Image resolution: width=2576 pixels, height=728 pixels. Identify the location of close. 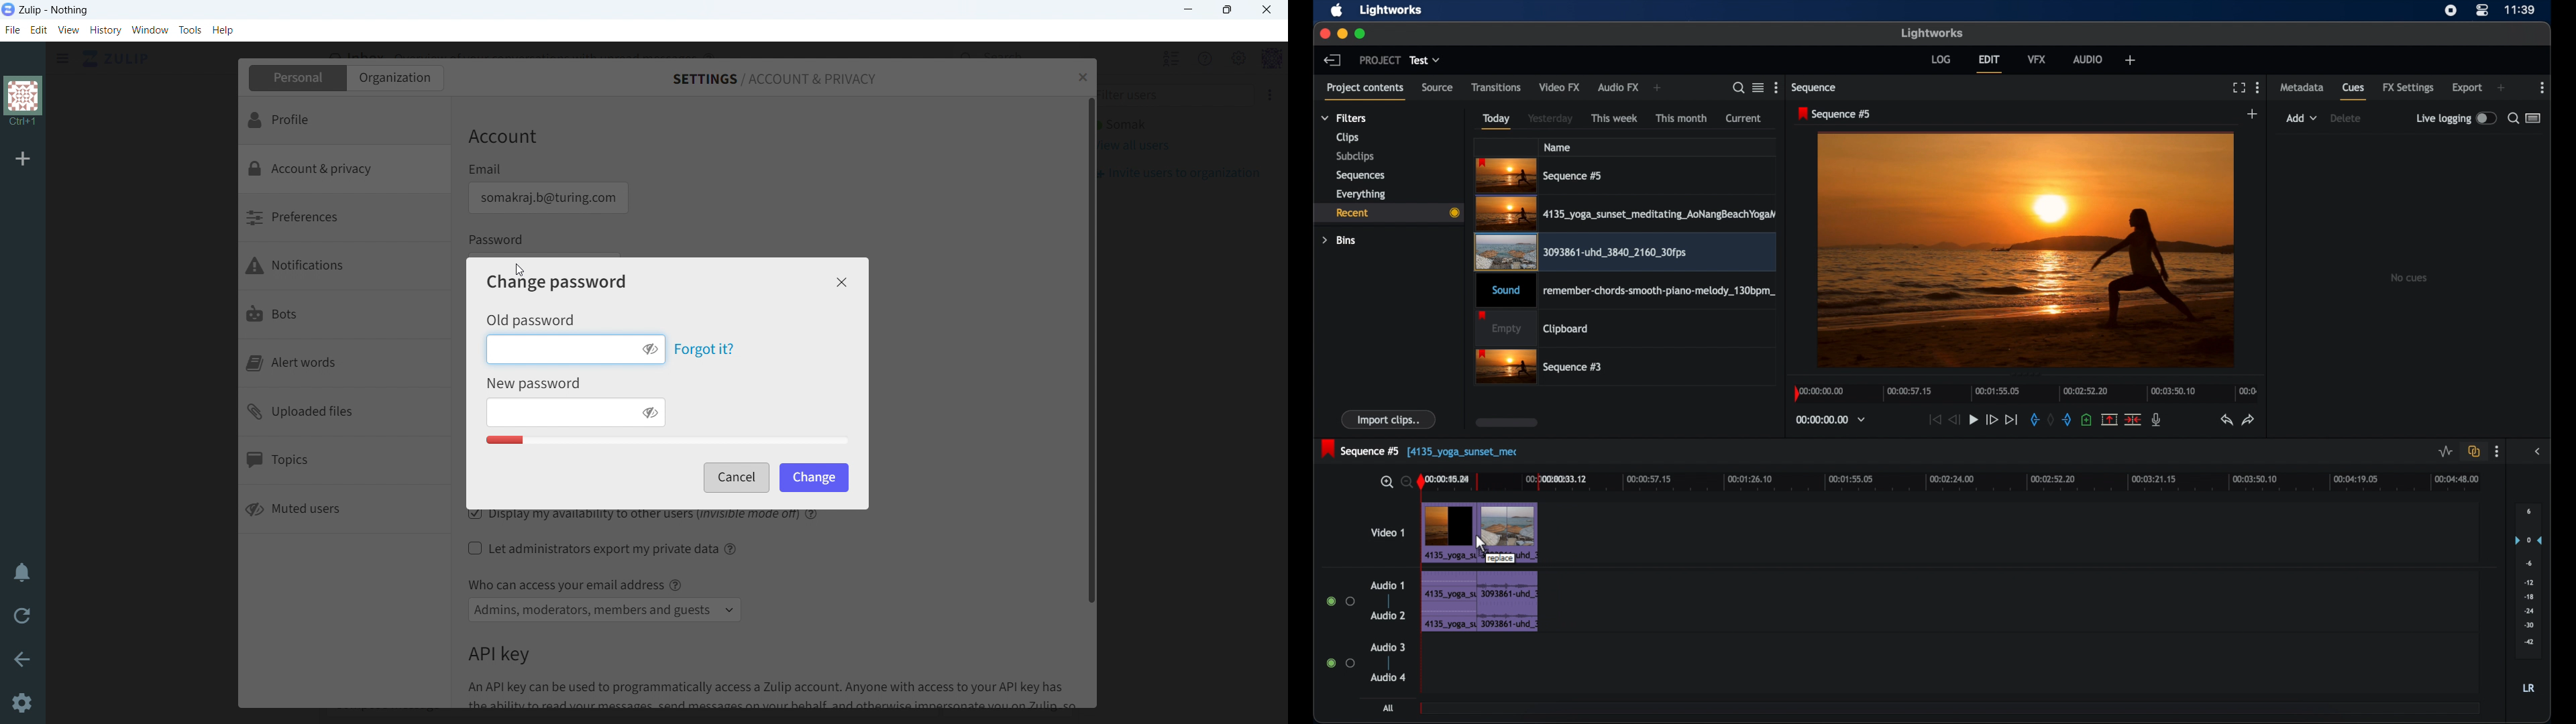
(1082, 77).